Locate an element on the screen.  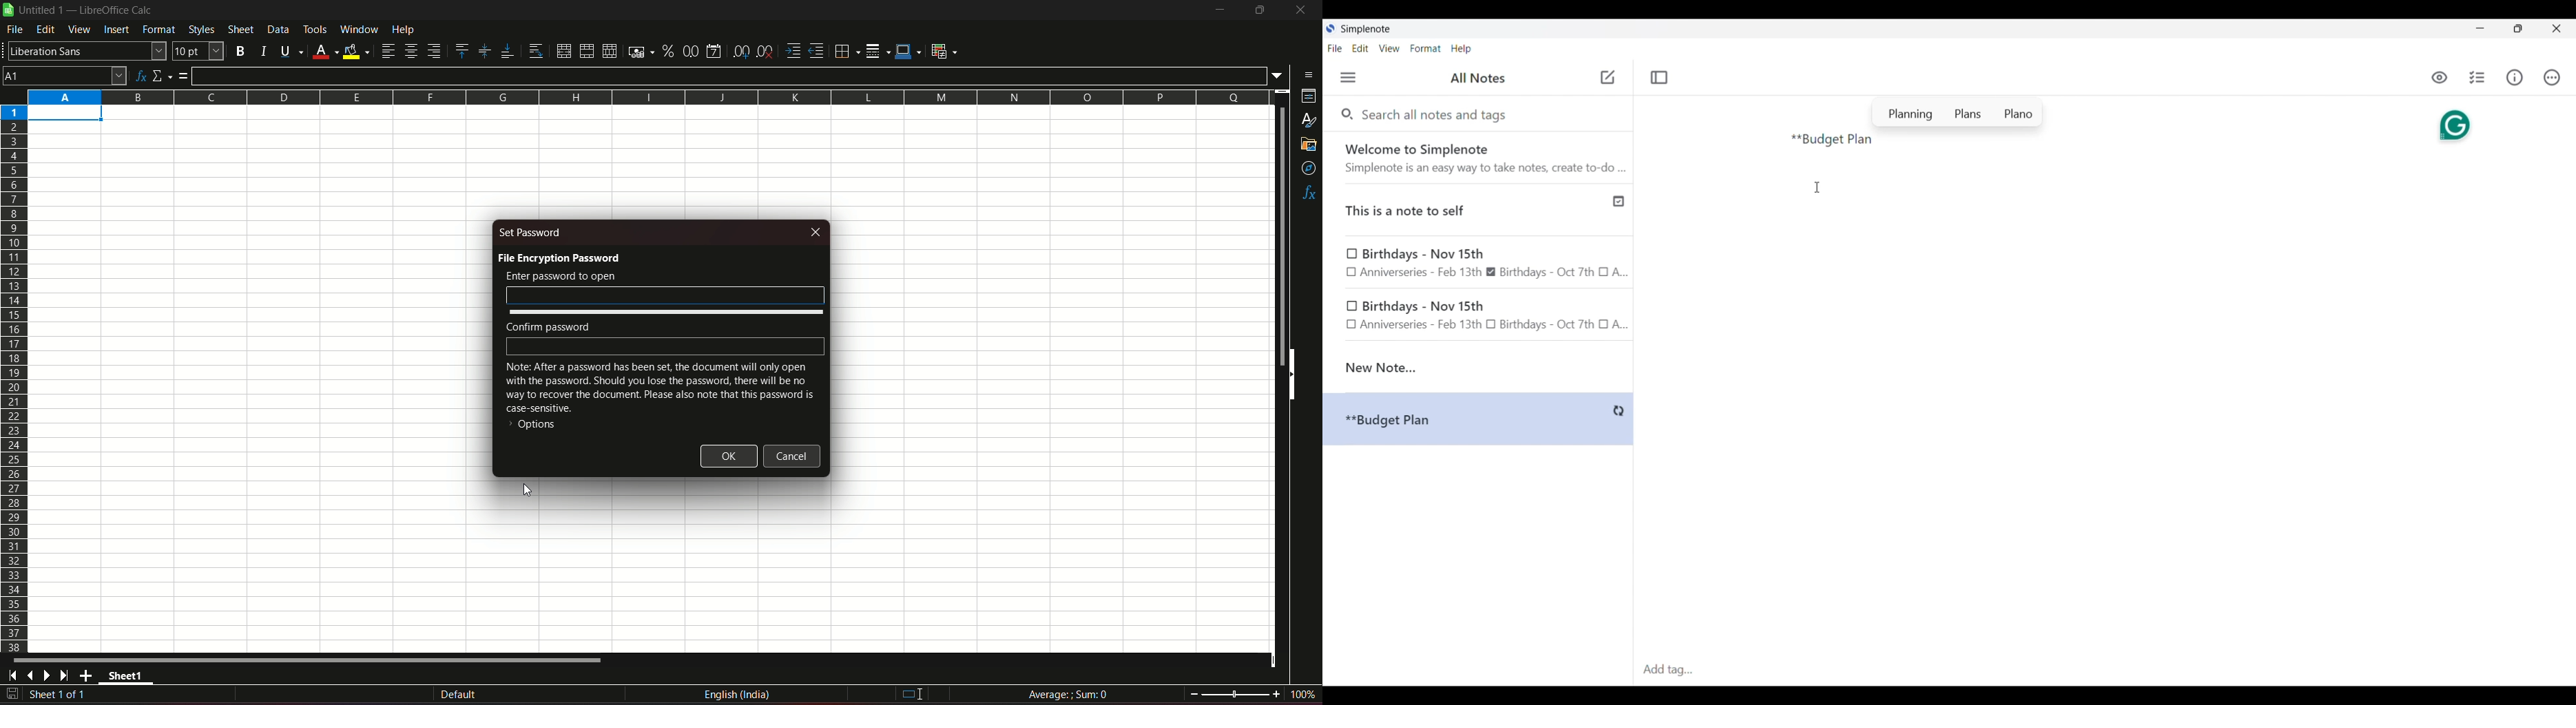
enter password to open is located at coordinates (561, 276).